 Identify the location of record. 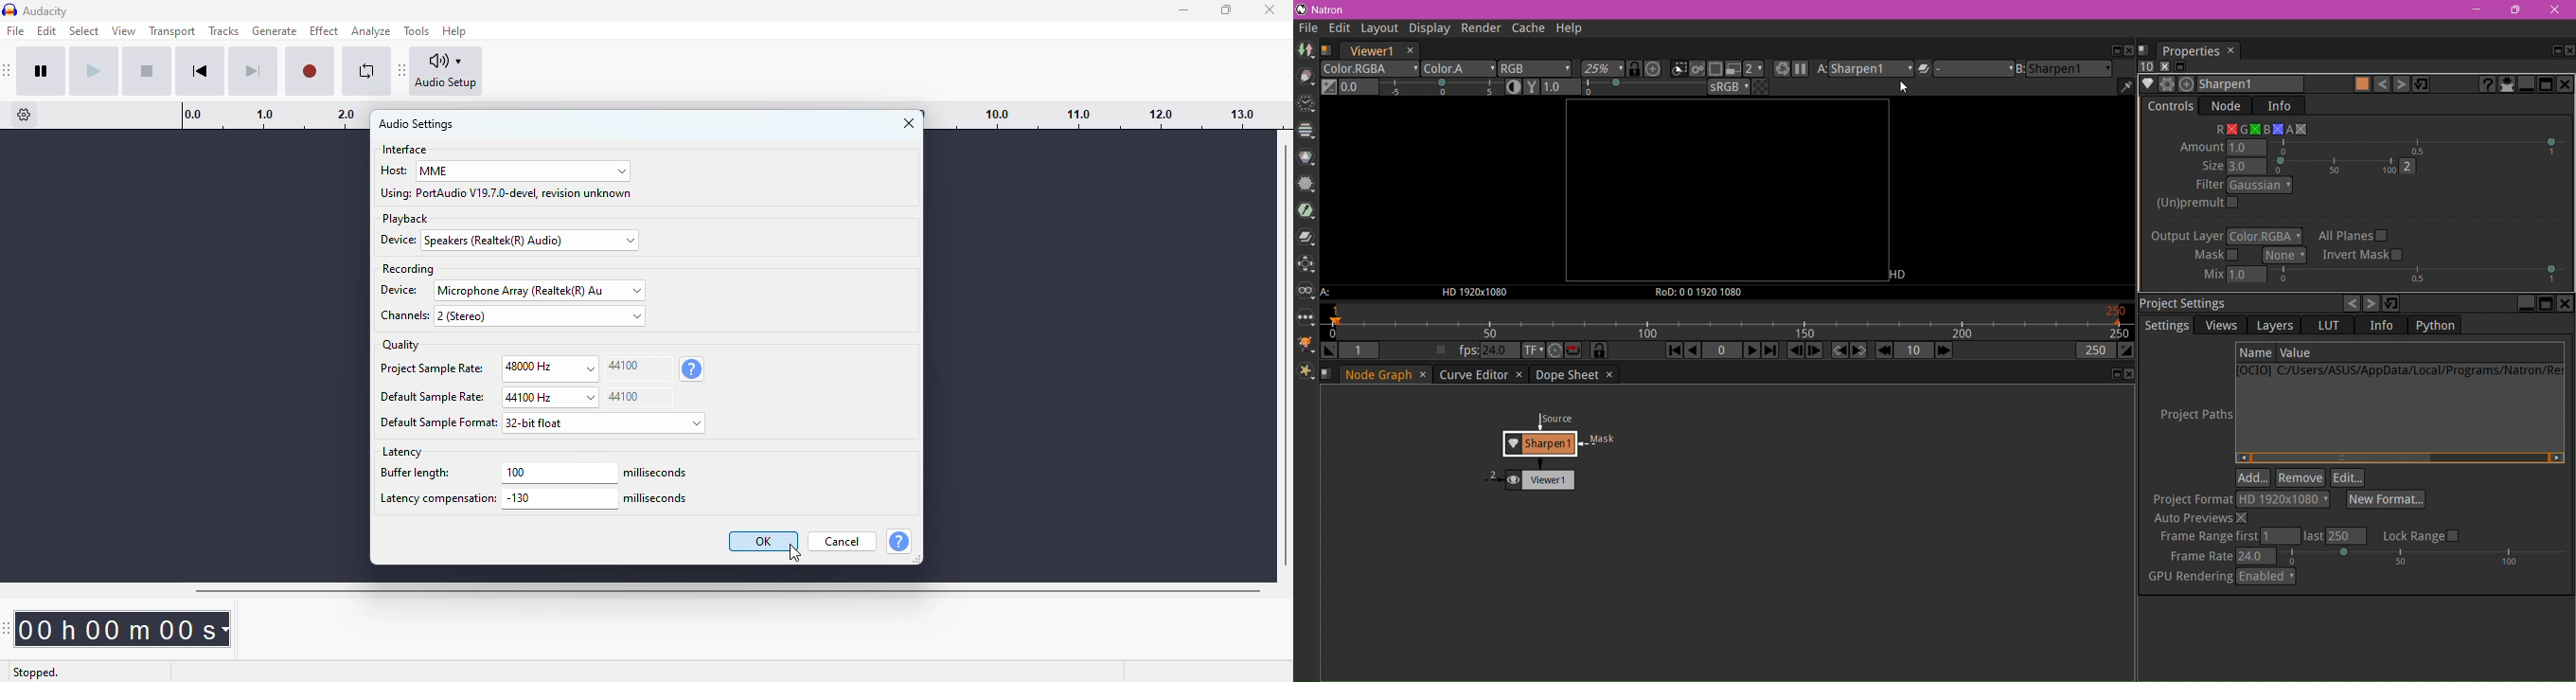
(310, 72).